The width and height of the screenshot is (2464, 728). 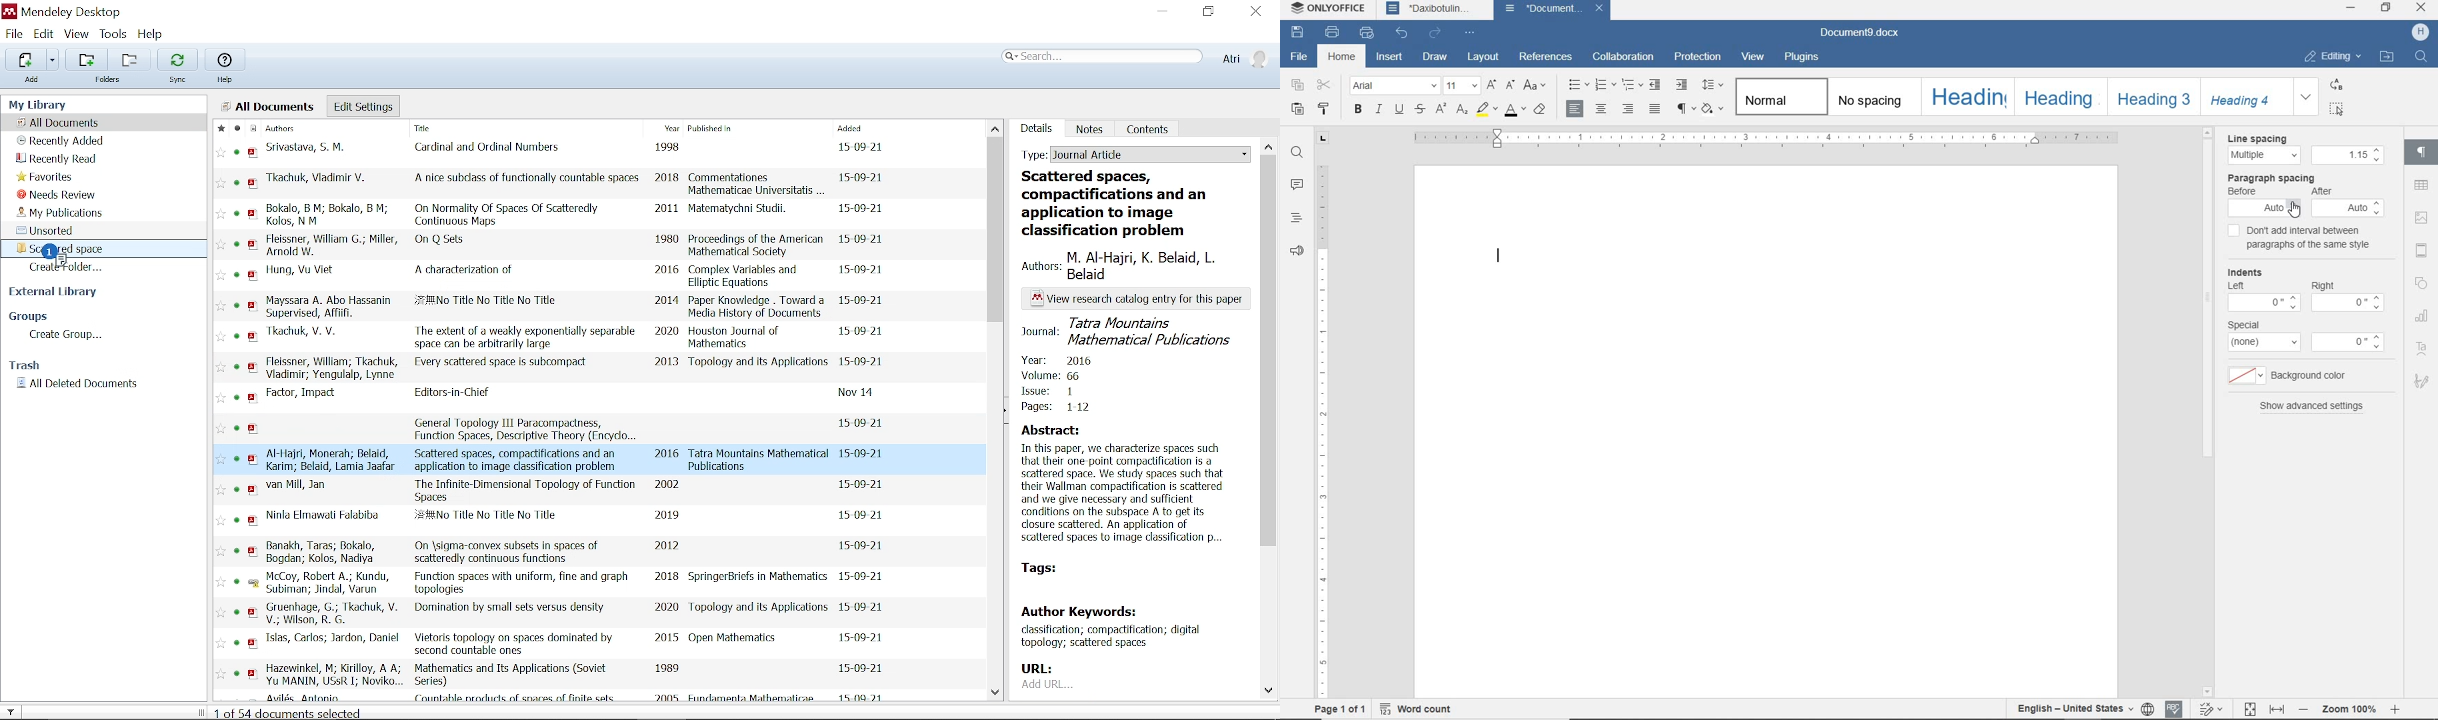 What do you see at coordinates (269, 106) in the screenshot?
I see `all documents` at bounding box center [269, 106].